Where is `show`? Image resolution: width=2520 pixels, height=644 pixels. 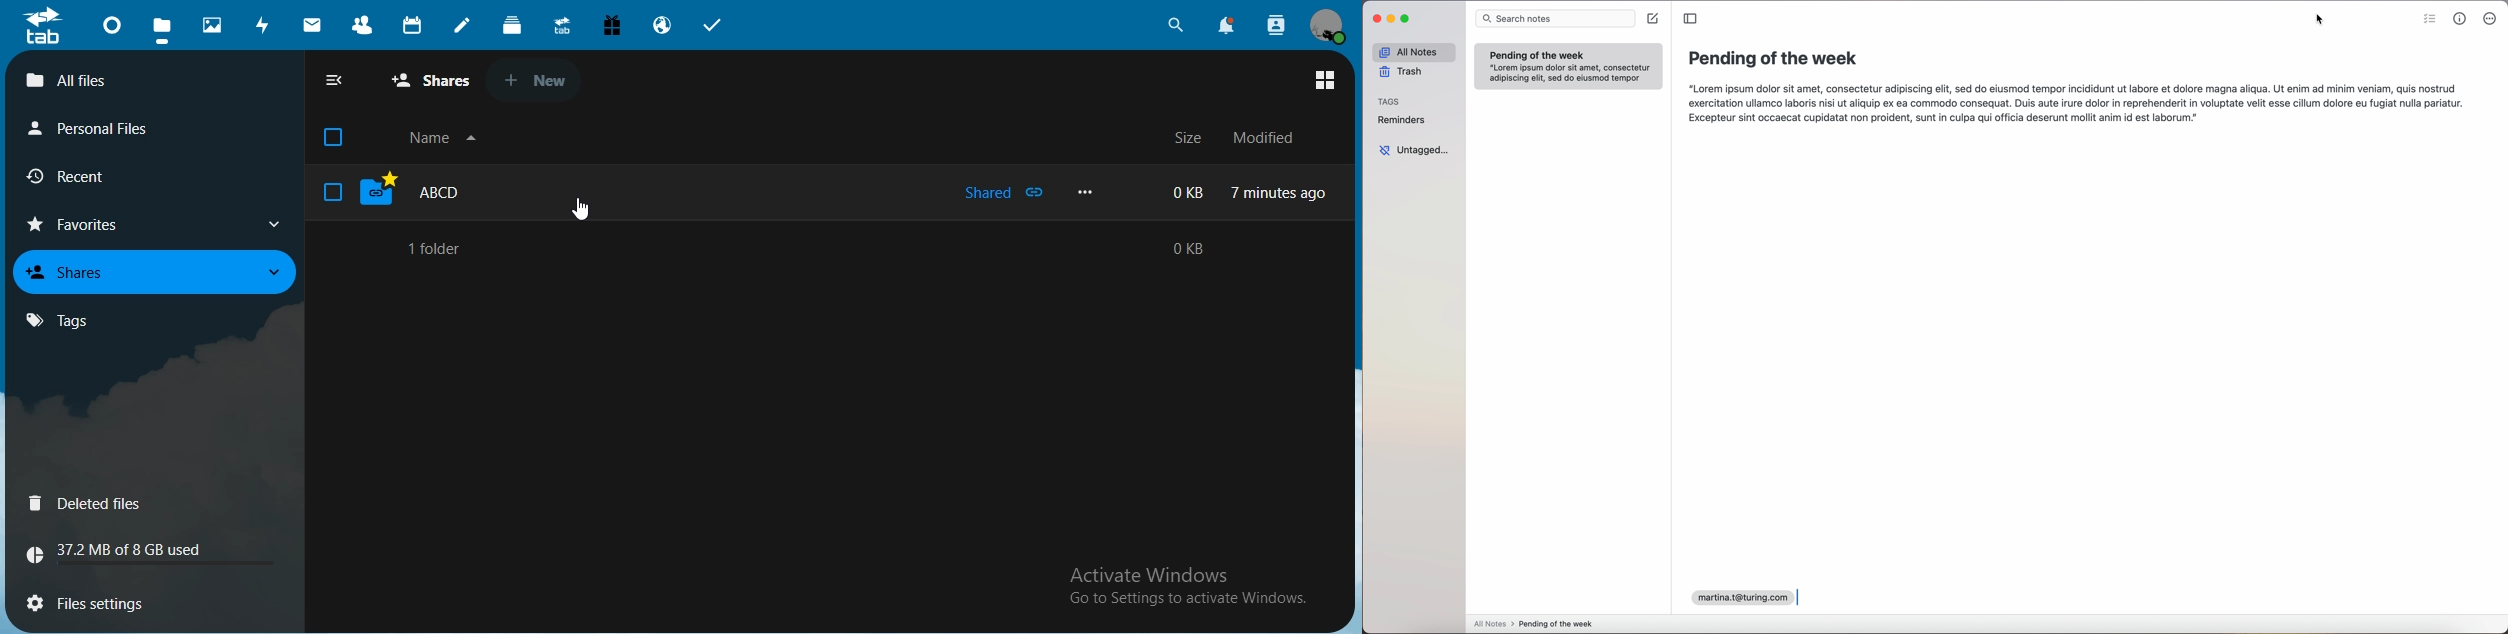 show is located at coordinates (274, 225).